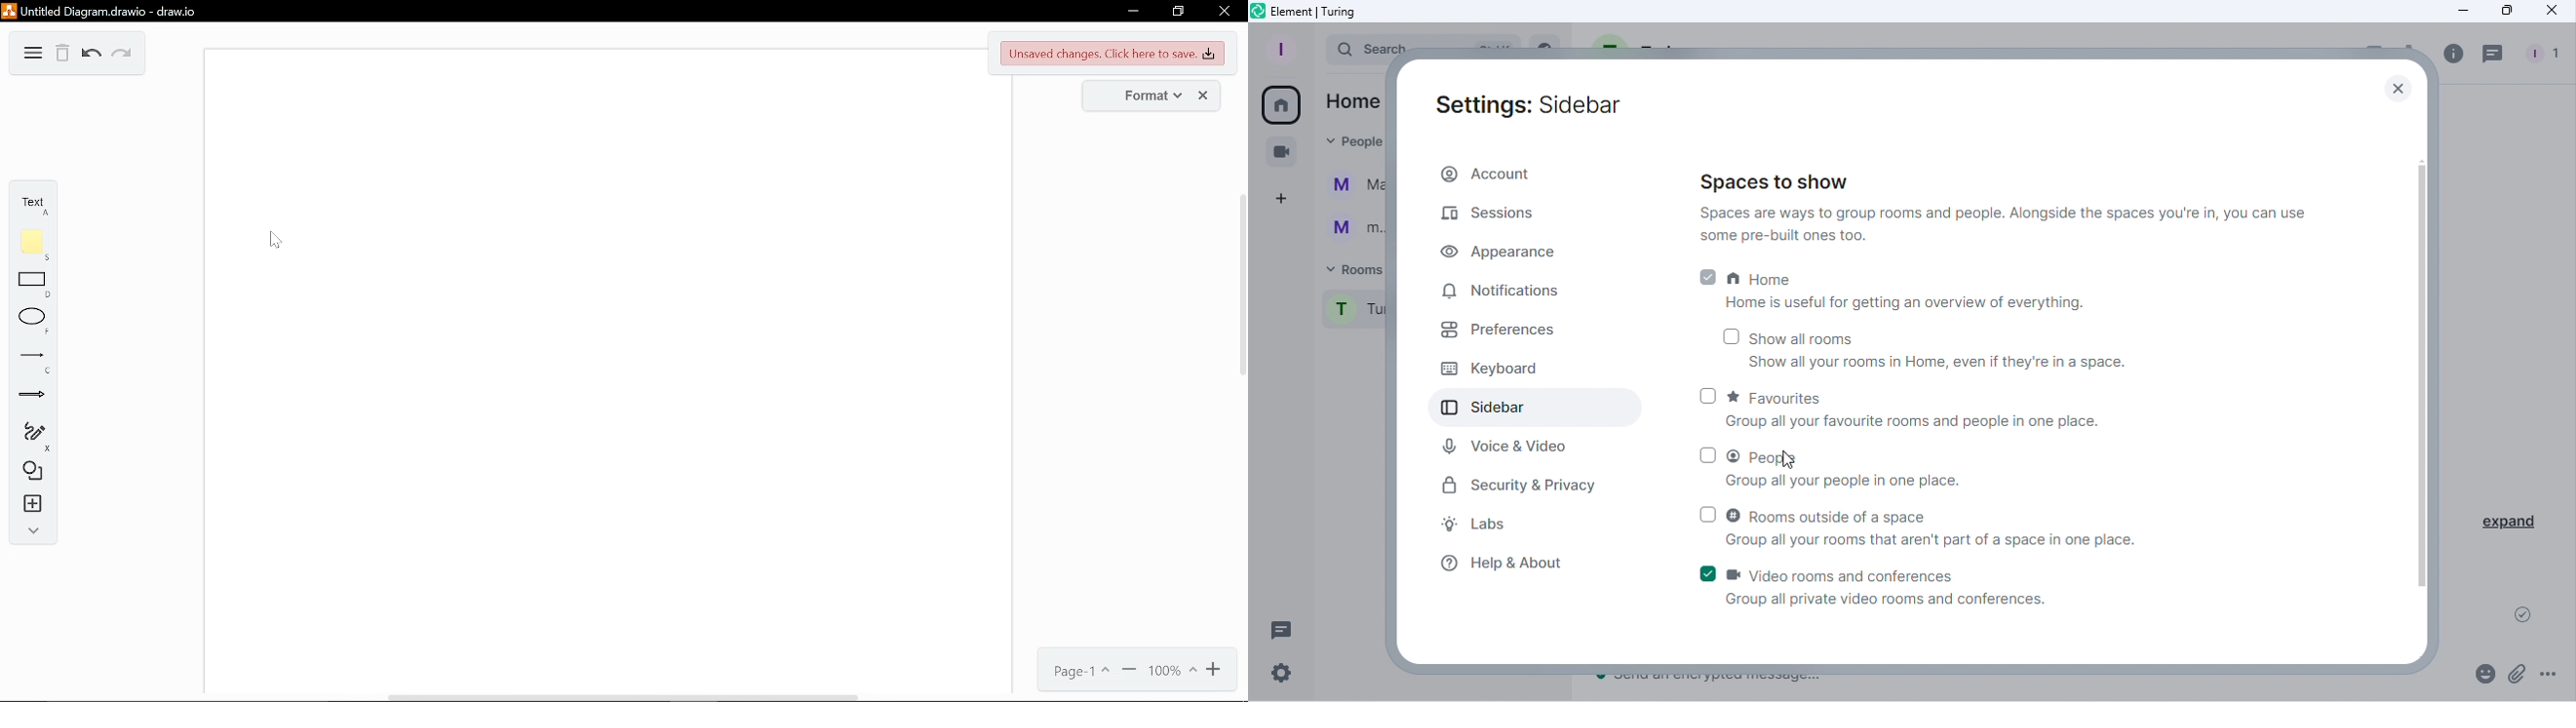 The image size is (2576, 728). What do you see at coordinates (1913, 348) in the screenshot?
I see `Show all rooms` at bounding box center [1913, 348].